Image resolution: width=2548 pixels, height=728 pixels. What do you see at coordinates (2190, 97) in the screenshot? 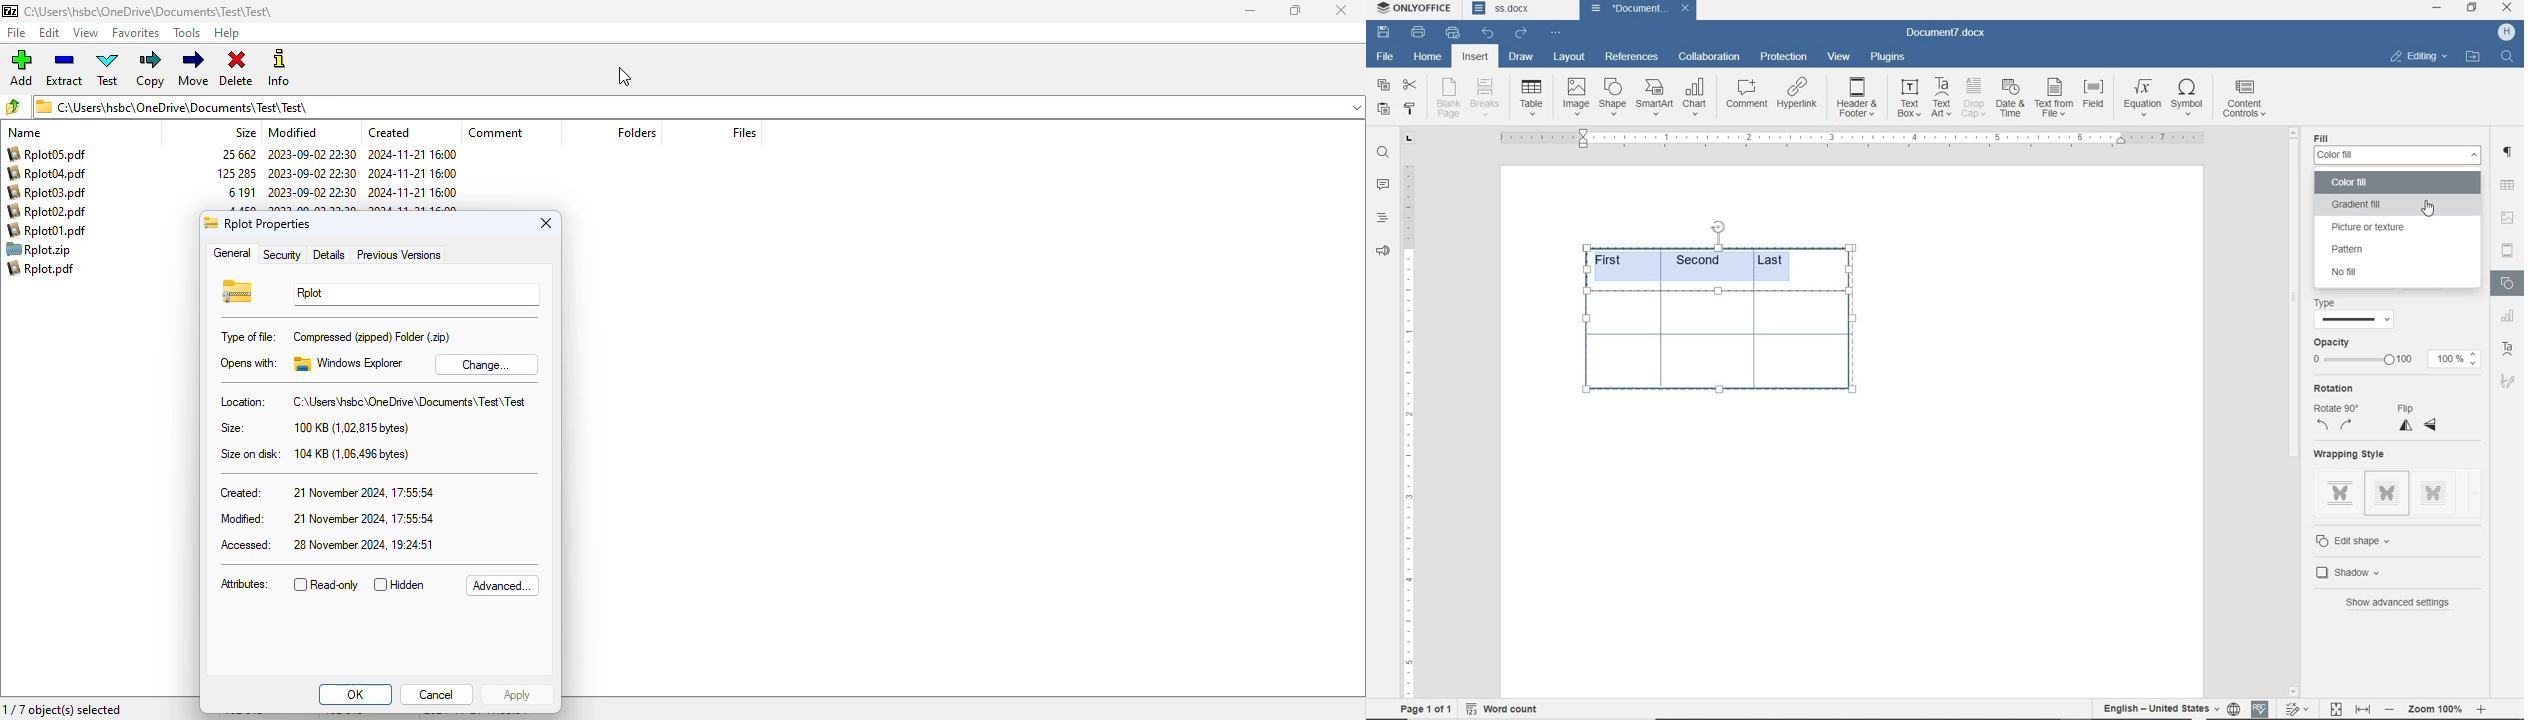
I see `symbol` at bounding box center [2190, 97].